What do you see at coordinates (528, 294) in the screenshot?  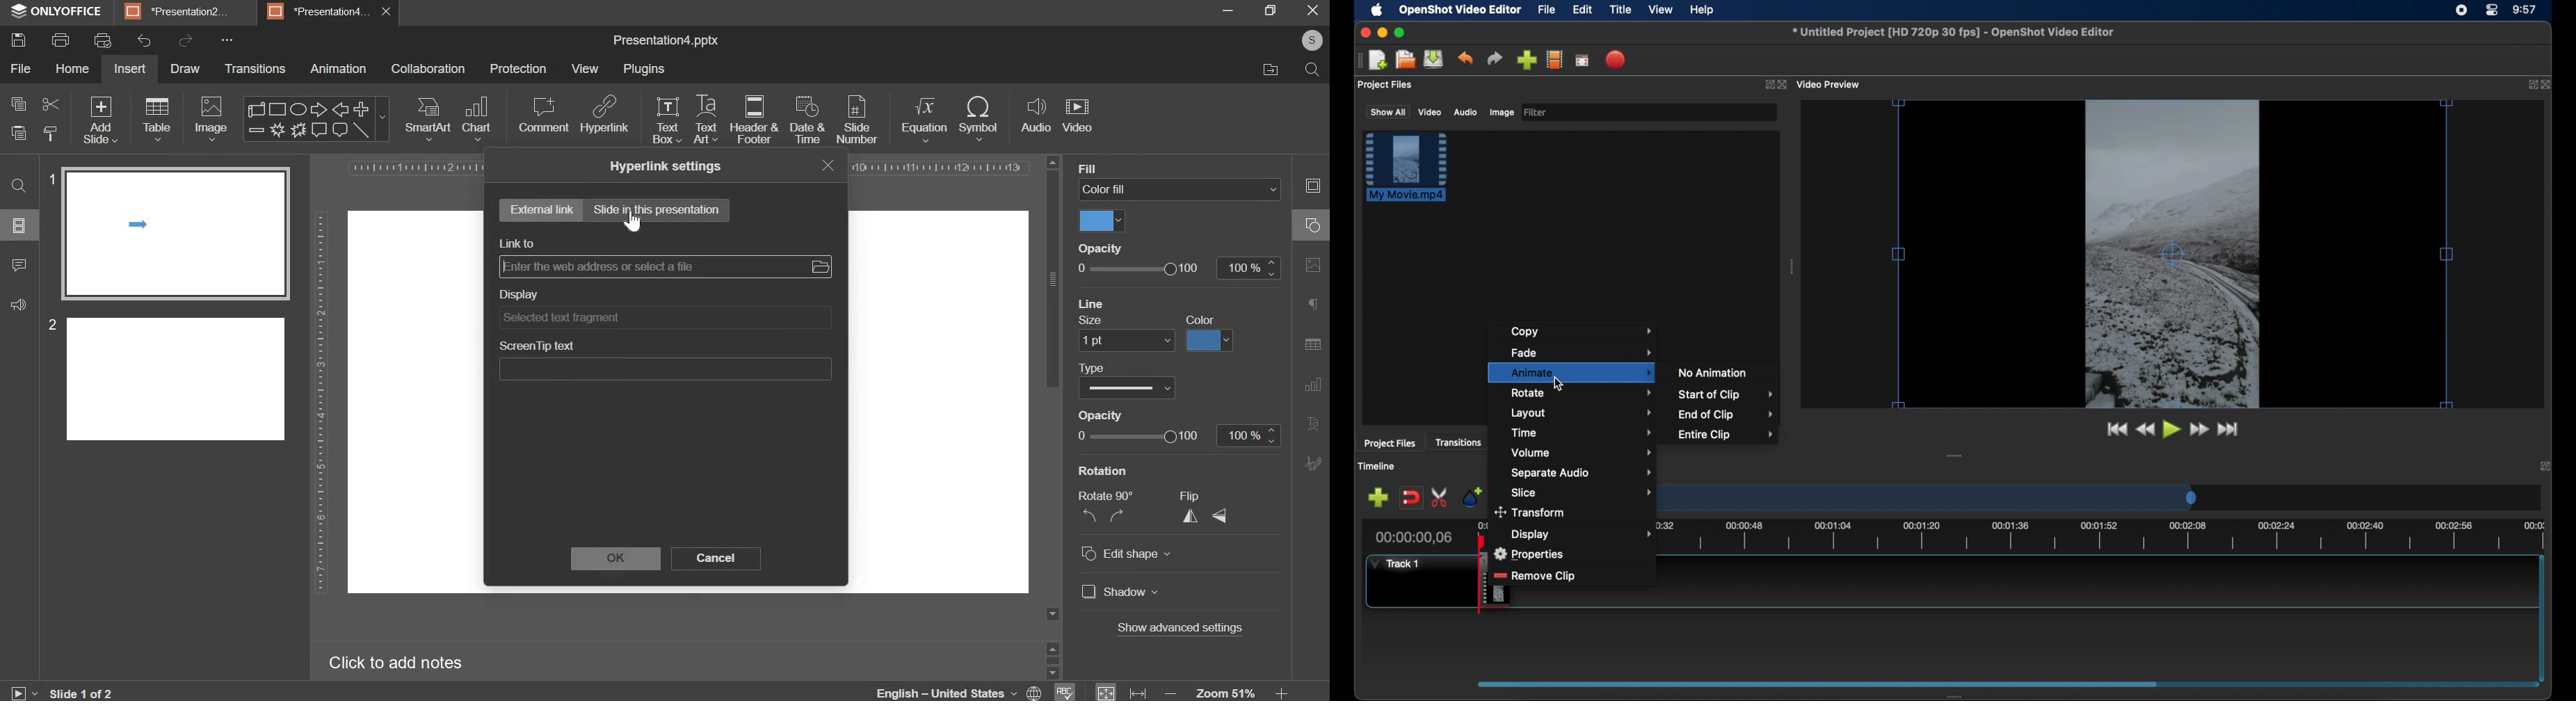 I see `Display` at bounding box center [528, 294].